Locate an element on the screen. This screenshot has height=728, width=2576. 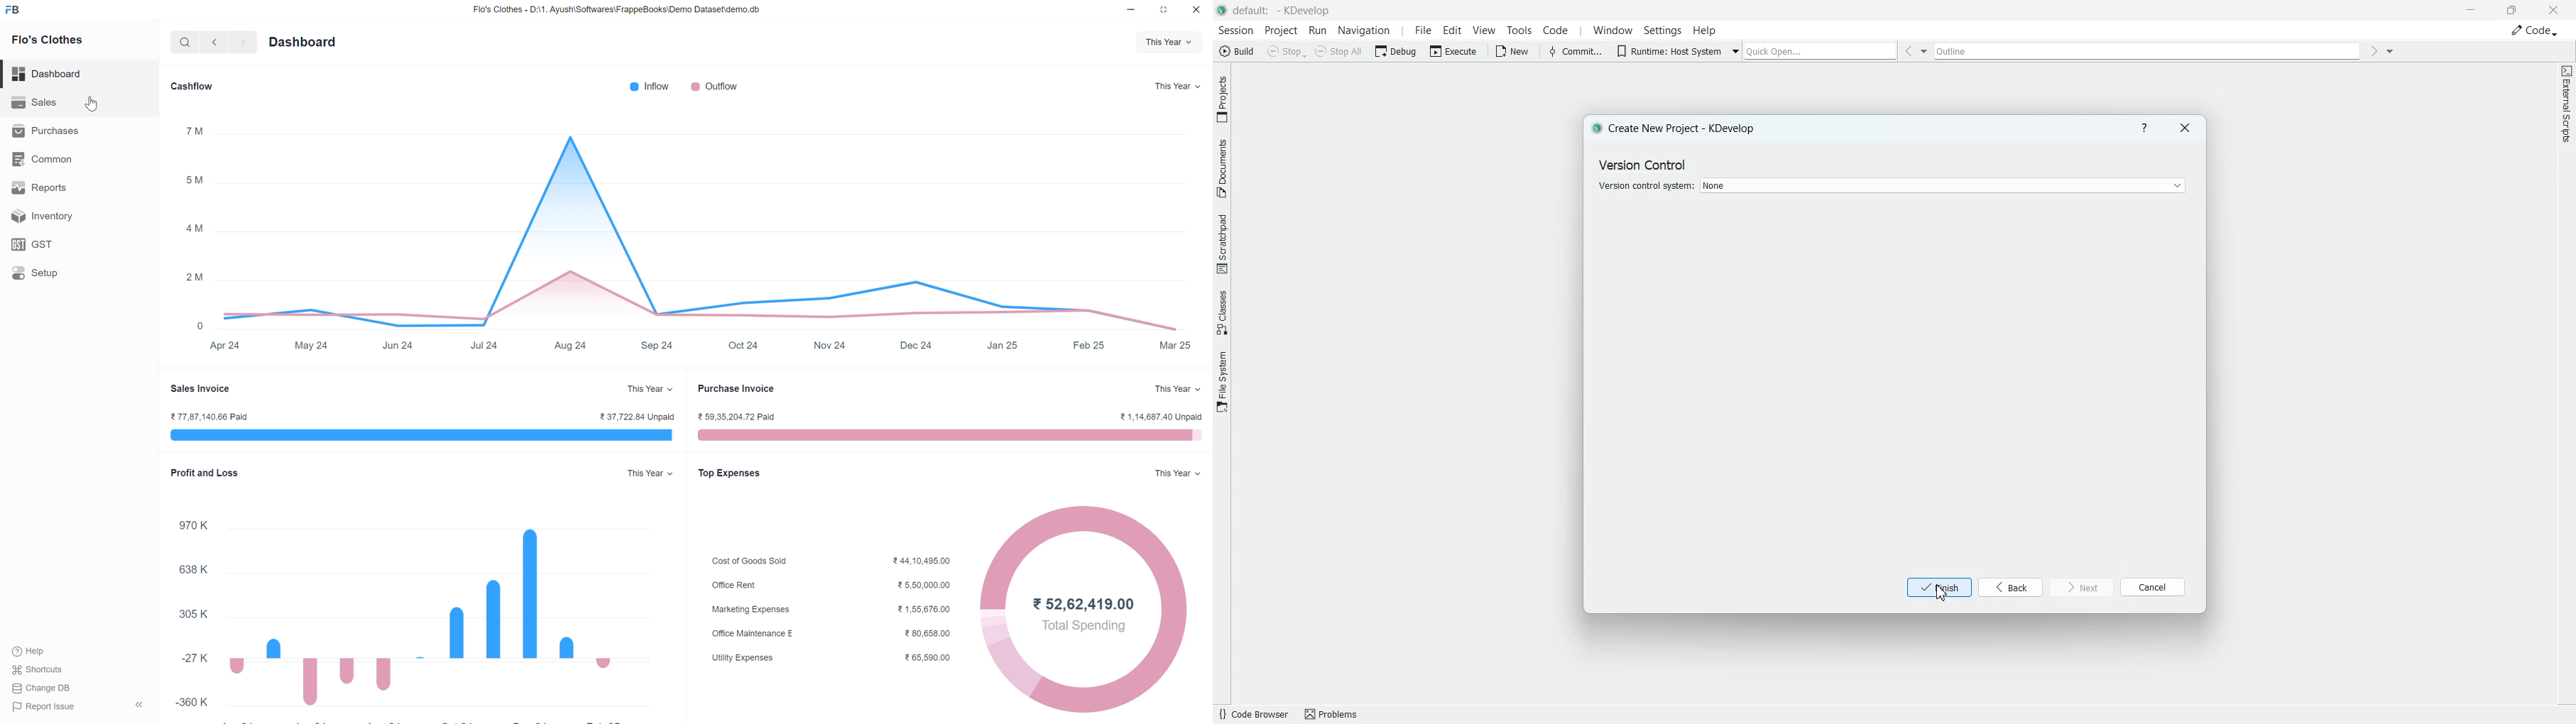
Rs. 1,14,687.40 Unpaid is located at coordinates (1152, 416).